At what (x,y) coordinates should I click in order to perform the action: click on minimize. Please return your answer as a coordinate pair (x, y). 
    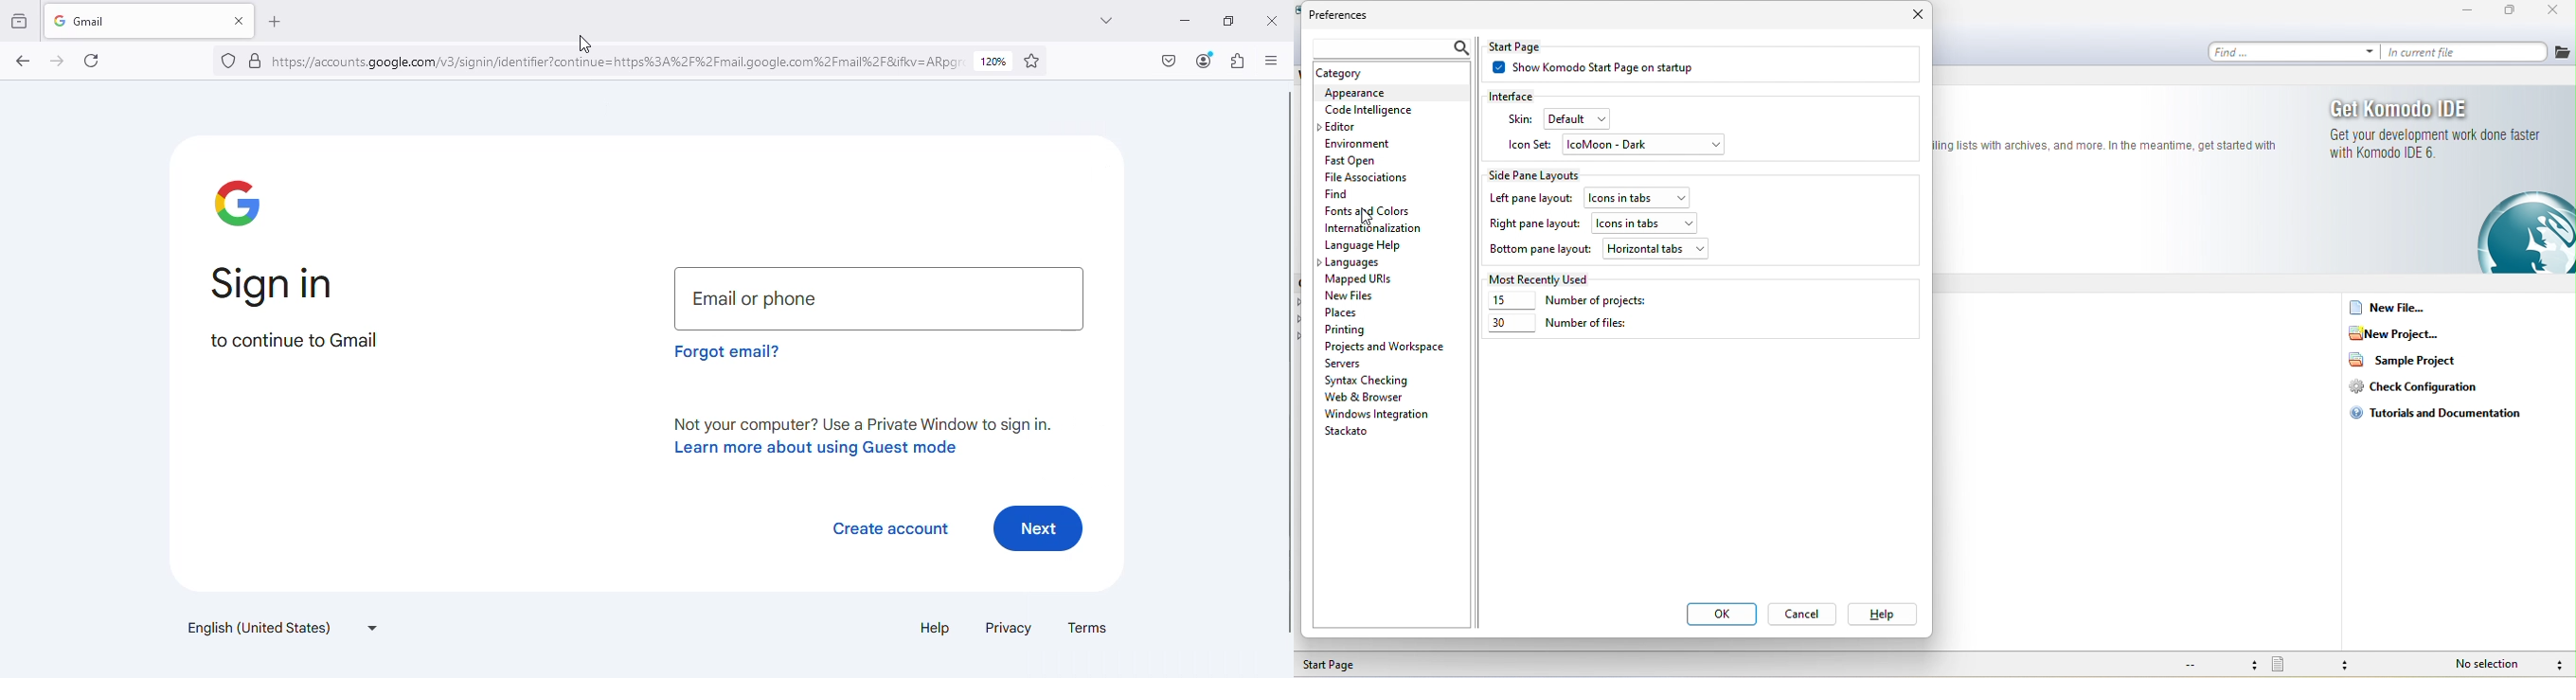
    Looking at the image, I should click on (1186, 22).